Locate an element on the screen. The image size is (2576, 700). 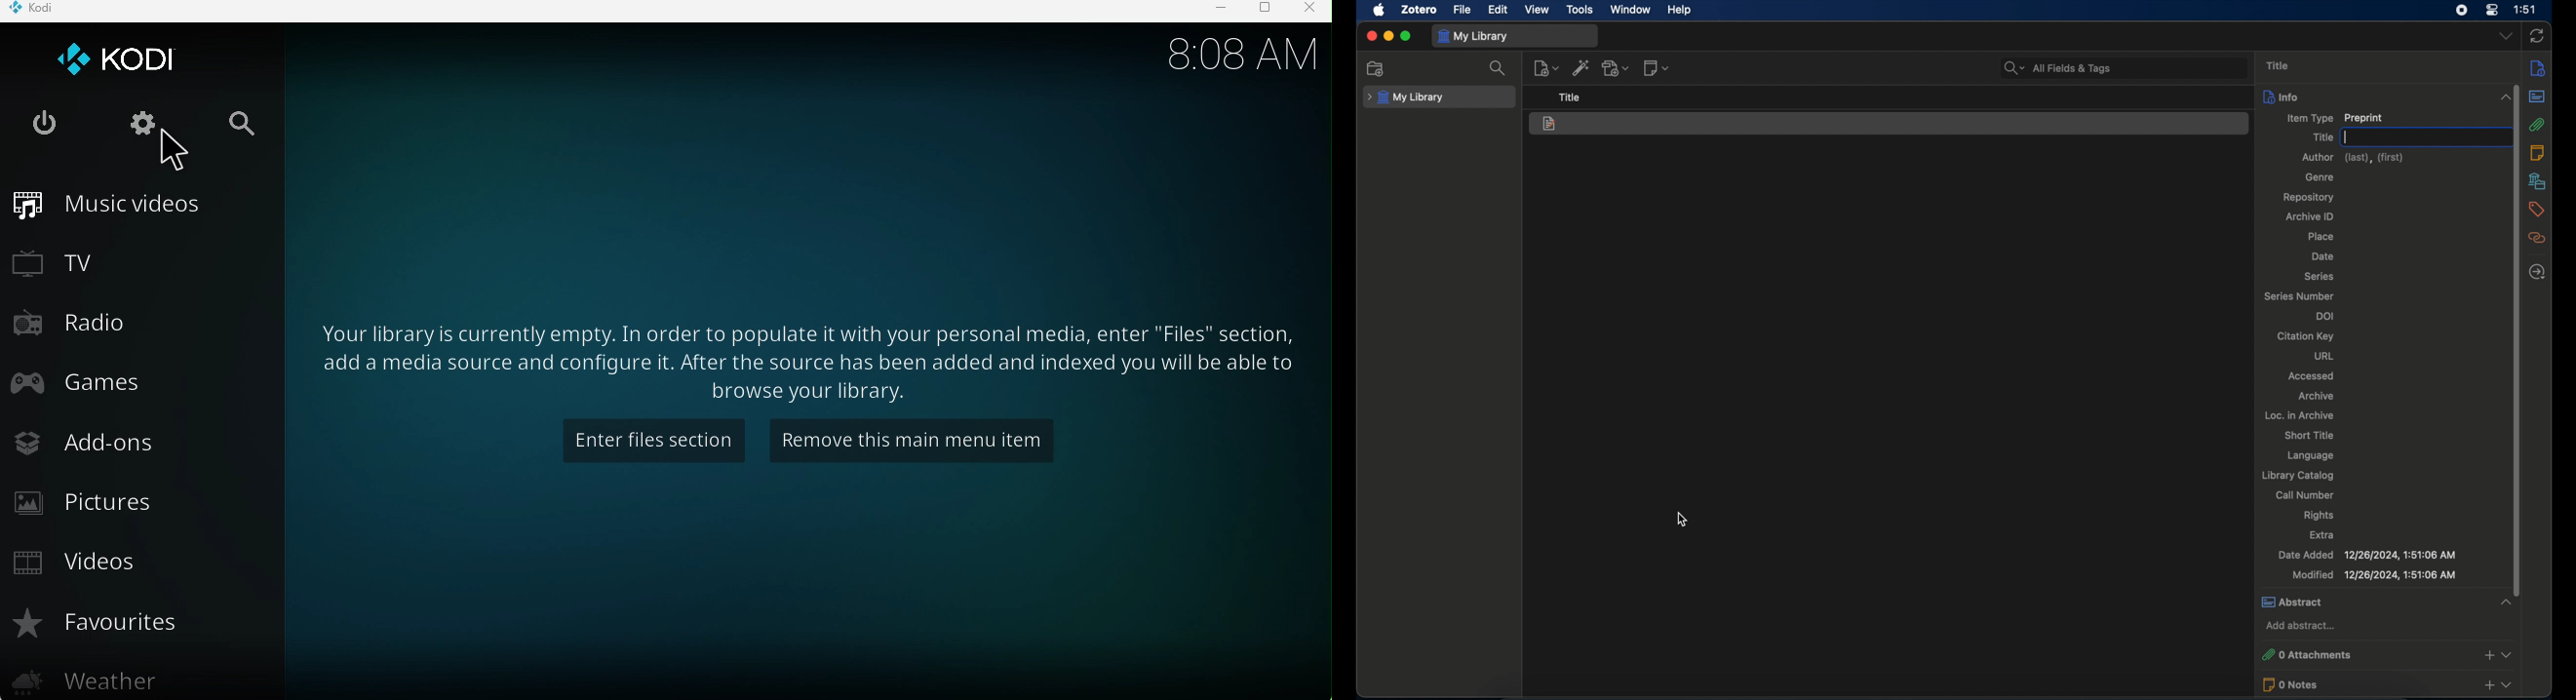
notes is located at coordinates (2538, 152).